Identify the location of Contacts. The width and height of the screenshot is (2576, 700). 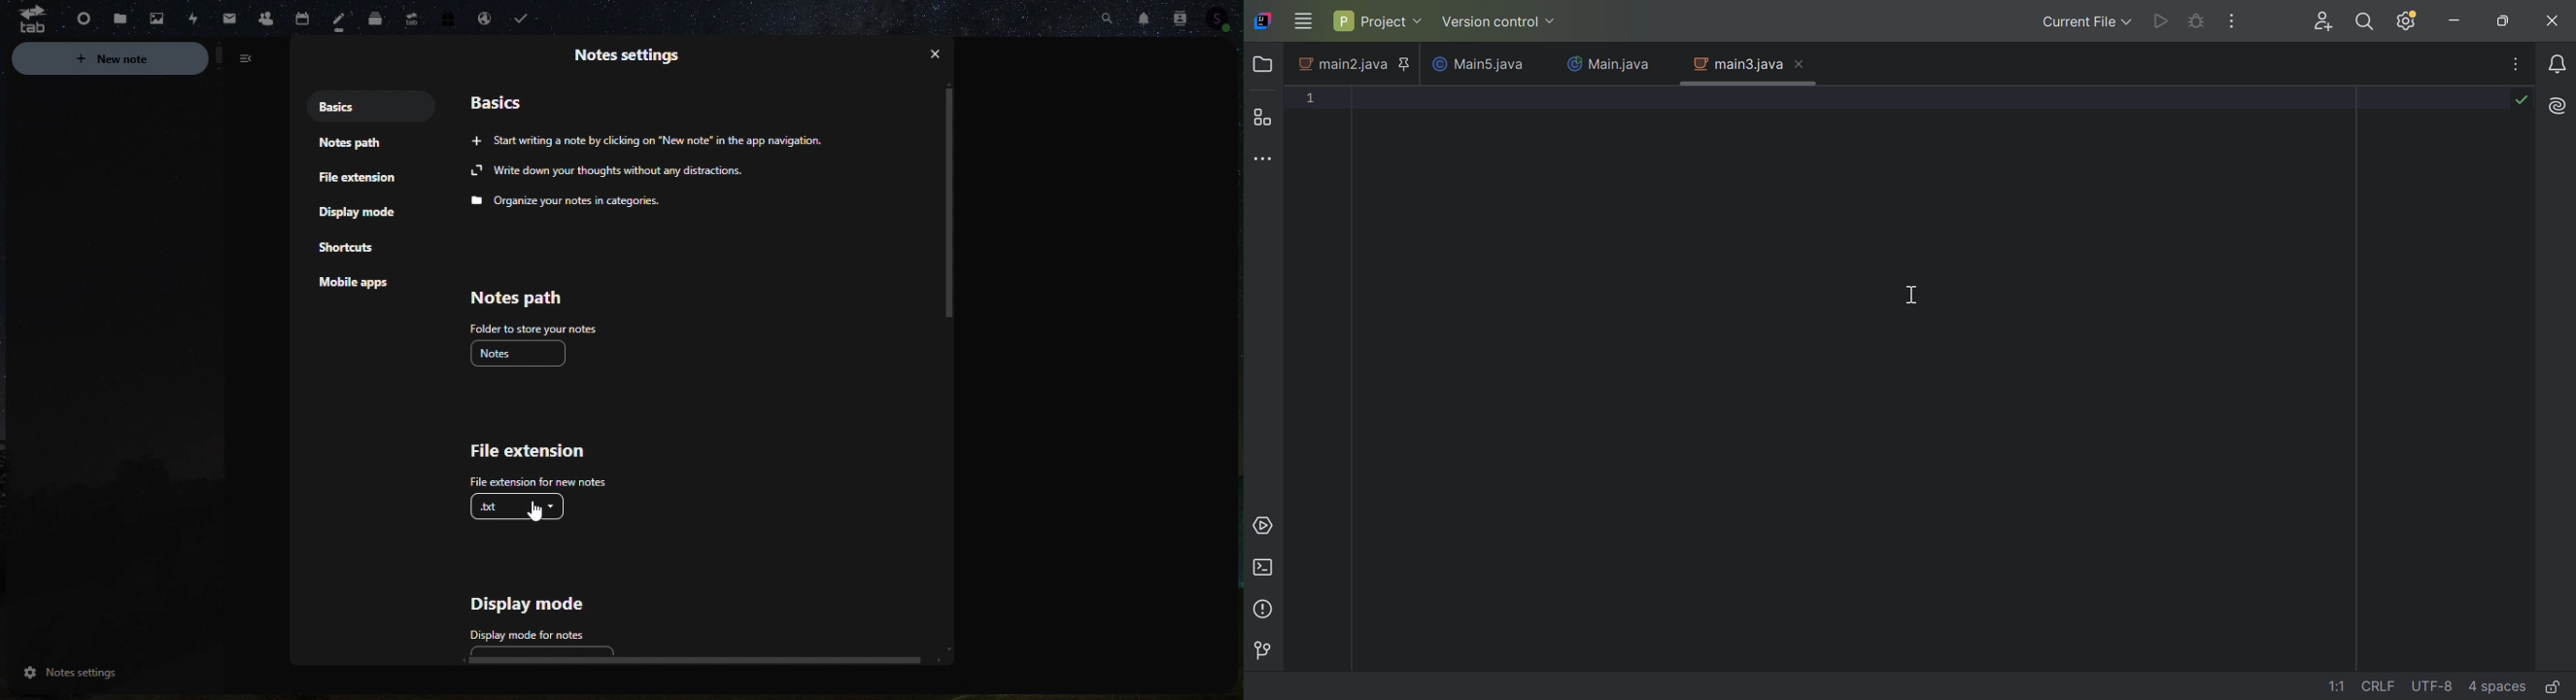
(264, 16).